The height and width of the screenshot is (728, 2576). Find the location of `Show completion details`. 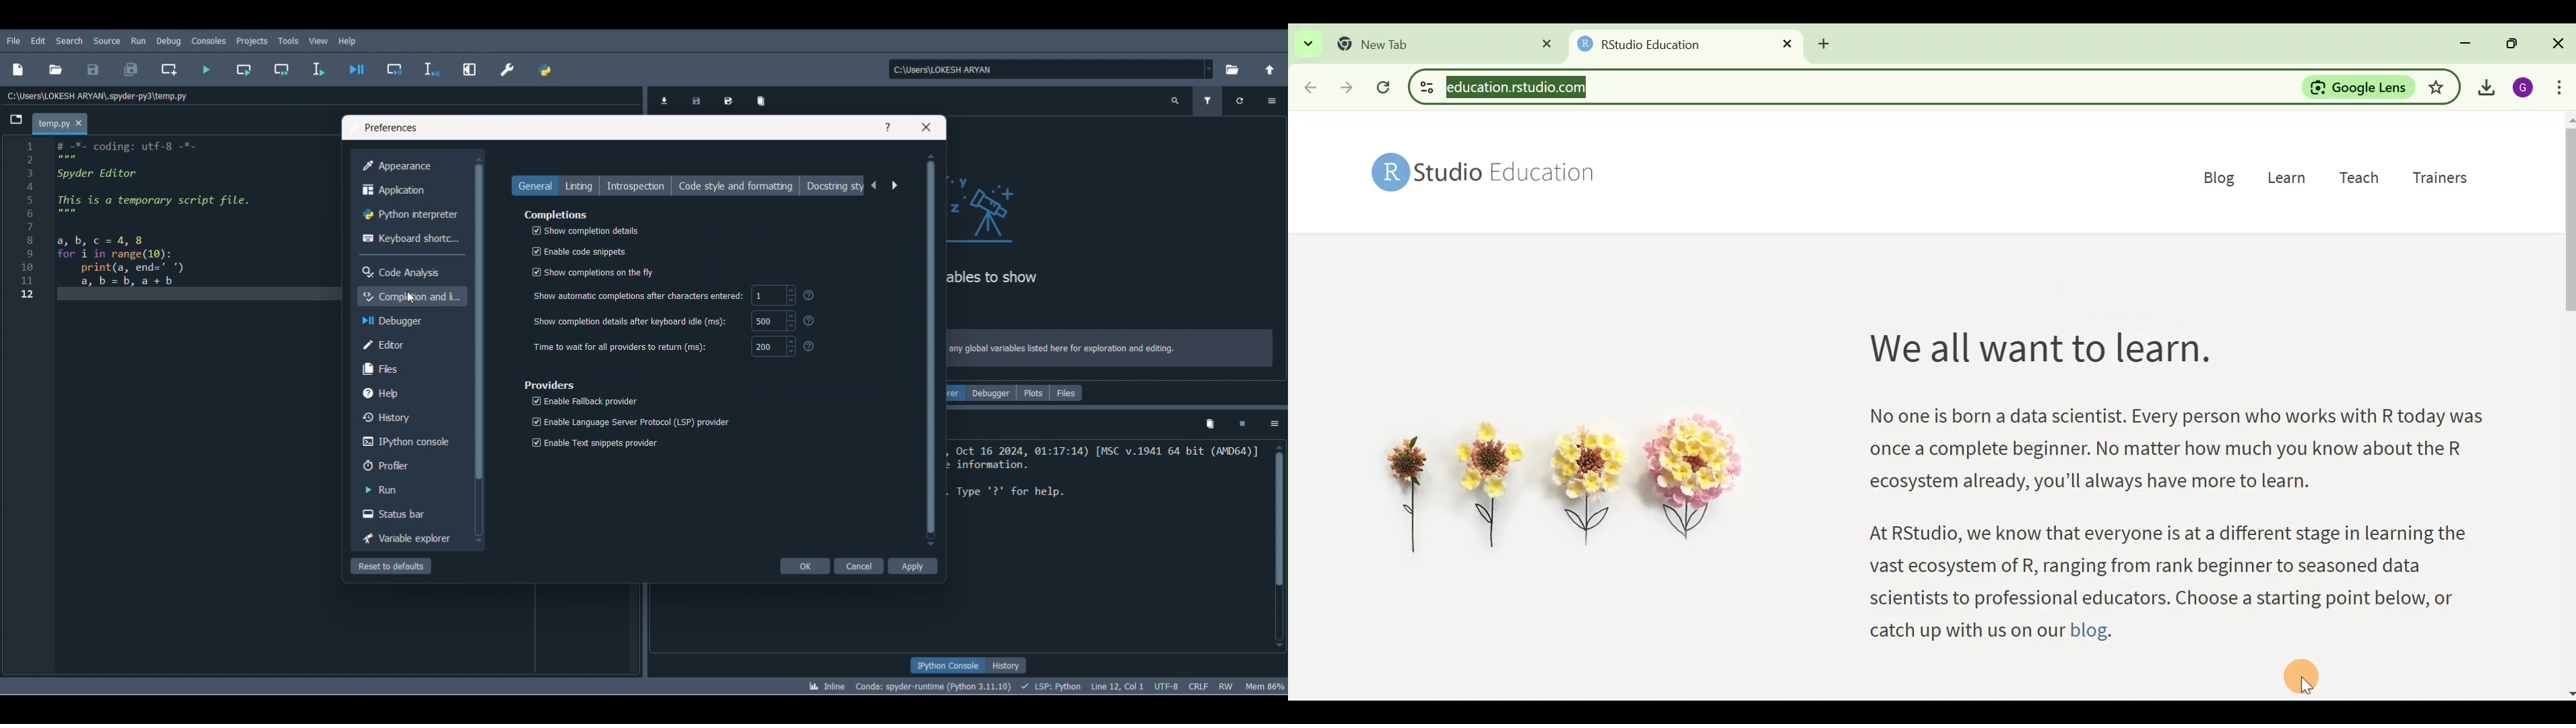

Show completion details is located at coordinates (584, 230).